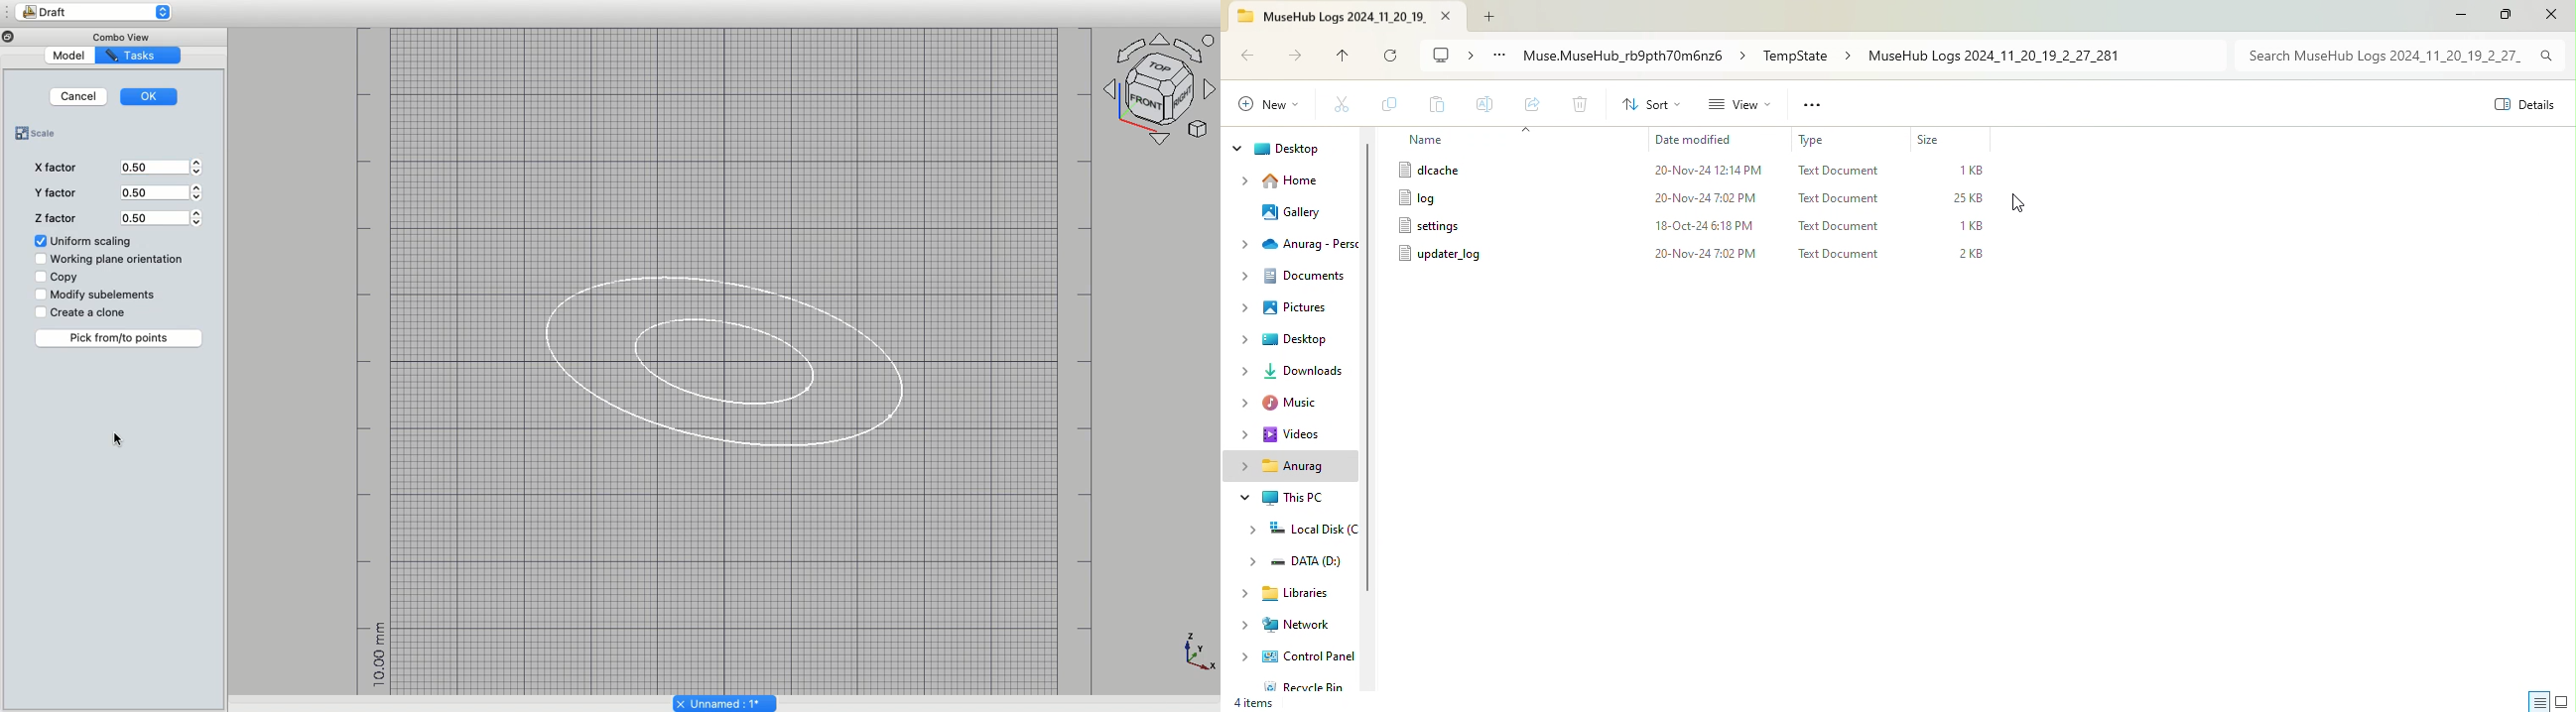 The height and width of the screenshot is (728, 2576). What do you see at coordinates (1709, 173) in the screenshot?
I see `File` at bounding box center [1709, 173].